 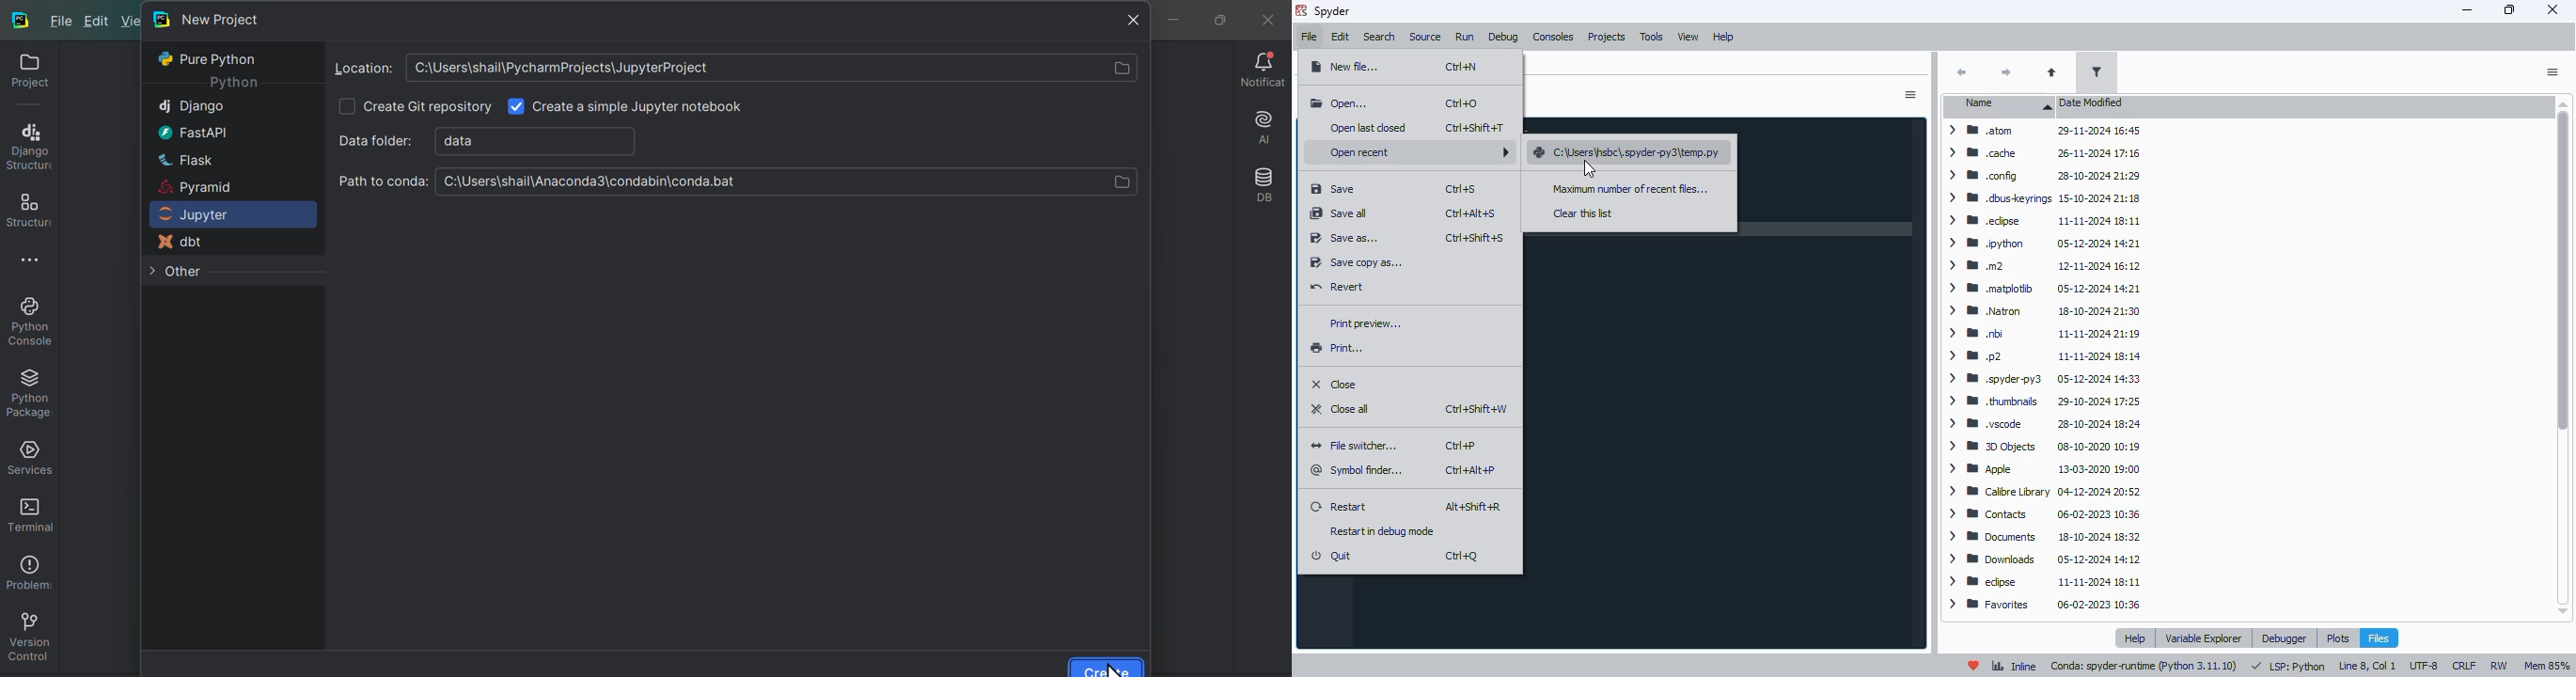 I want to click on > BB 3D Objects 08-10-2020 10:19, so click(x=2040, y=445).